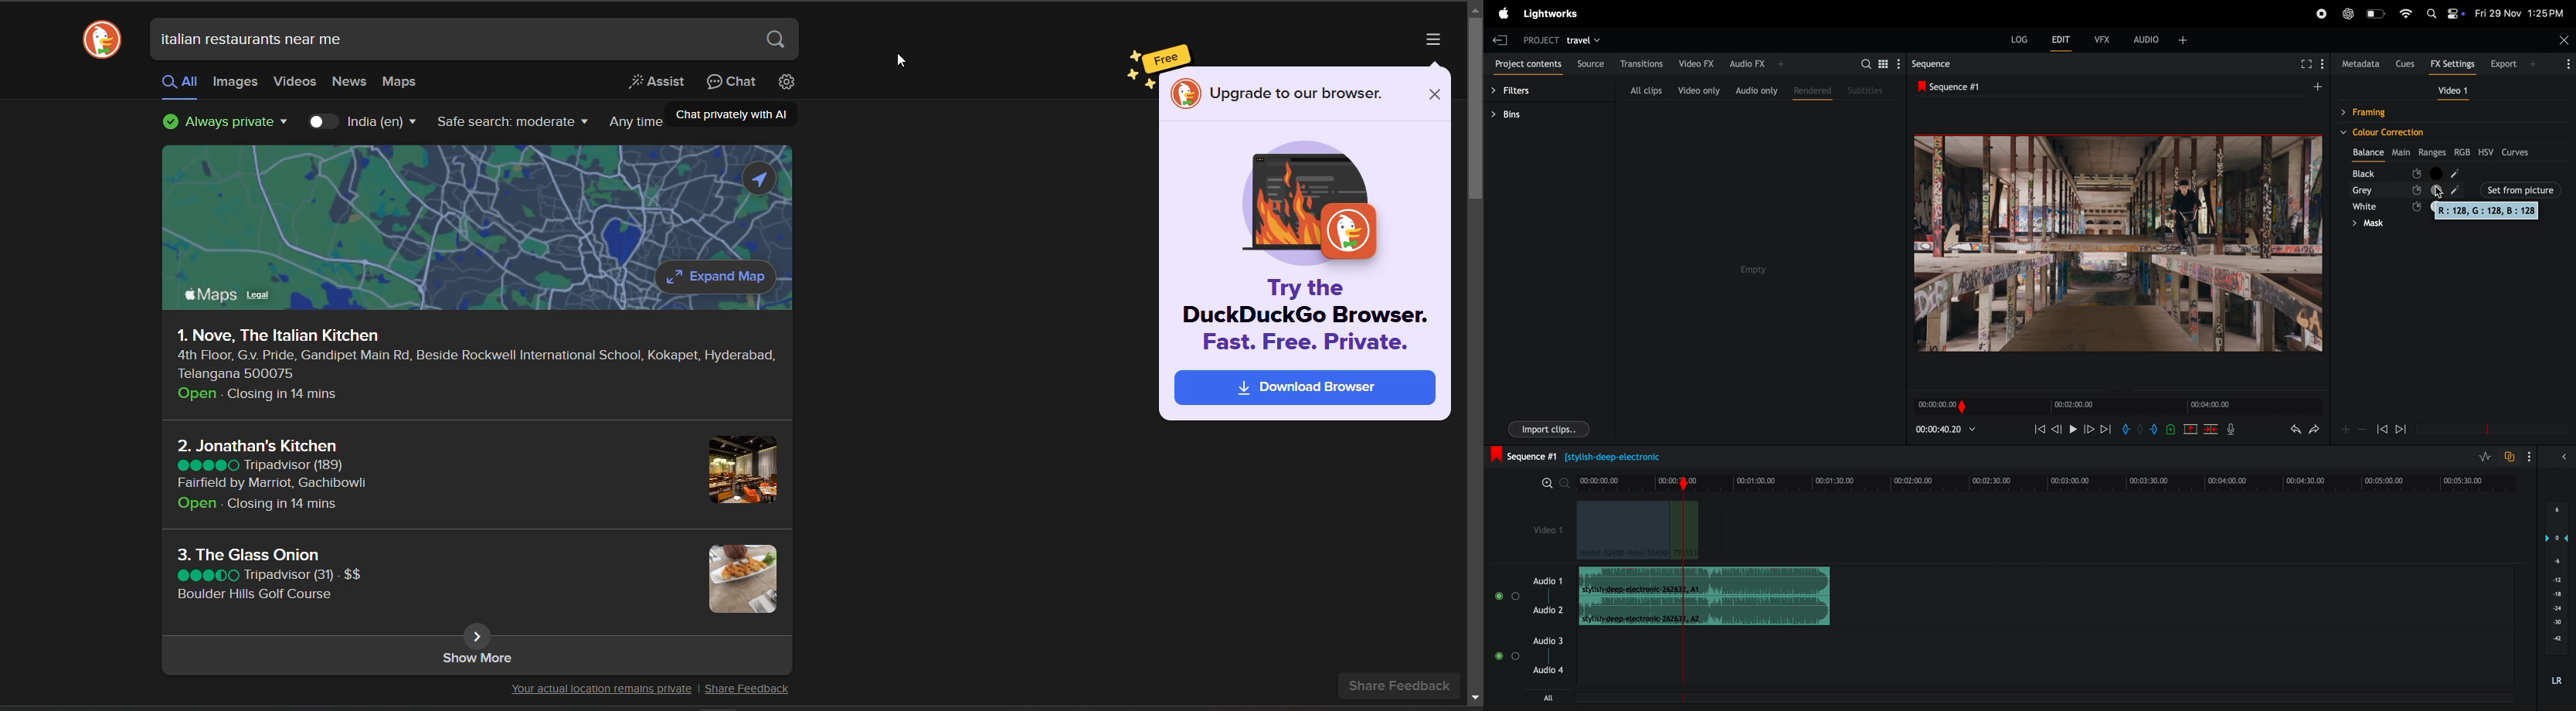 The image size is (2576, 728). Describe the element at coordinates (743, 577) in the screenshot. I see `image of The Glass Onion` at that location.